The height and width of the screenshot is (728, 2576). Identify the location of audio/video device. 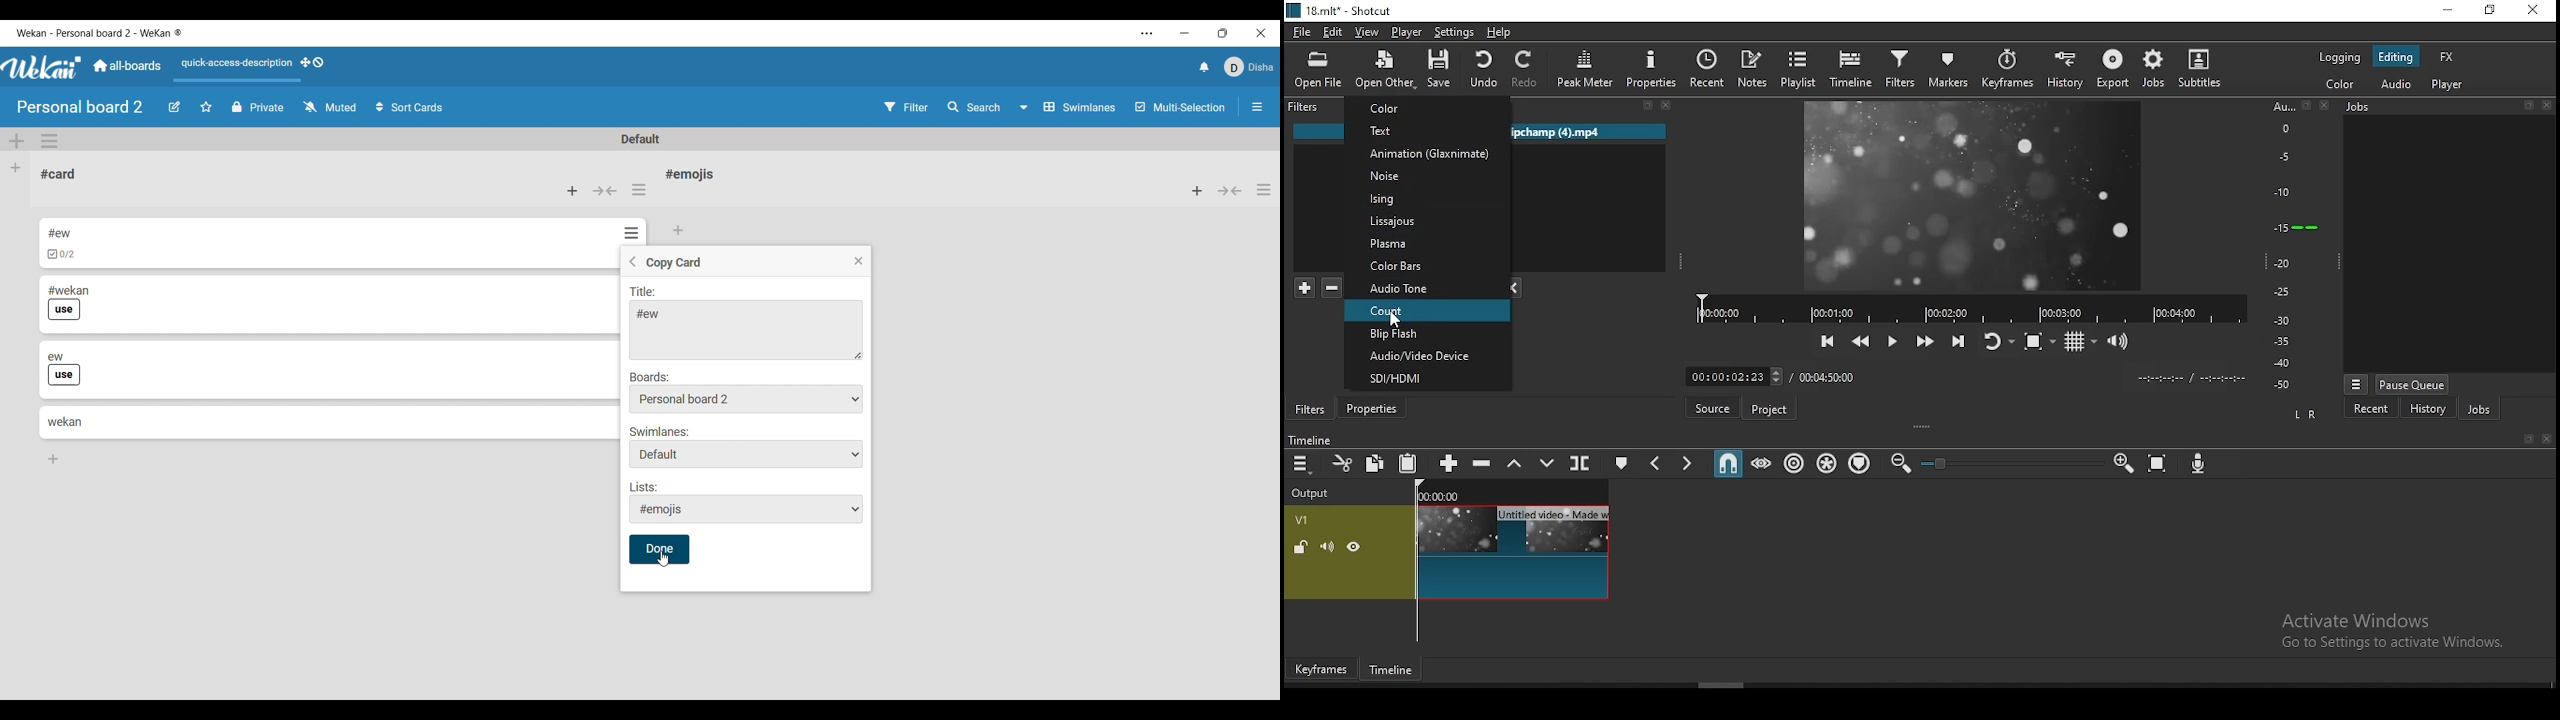
(1428, 357).